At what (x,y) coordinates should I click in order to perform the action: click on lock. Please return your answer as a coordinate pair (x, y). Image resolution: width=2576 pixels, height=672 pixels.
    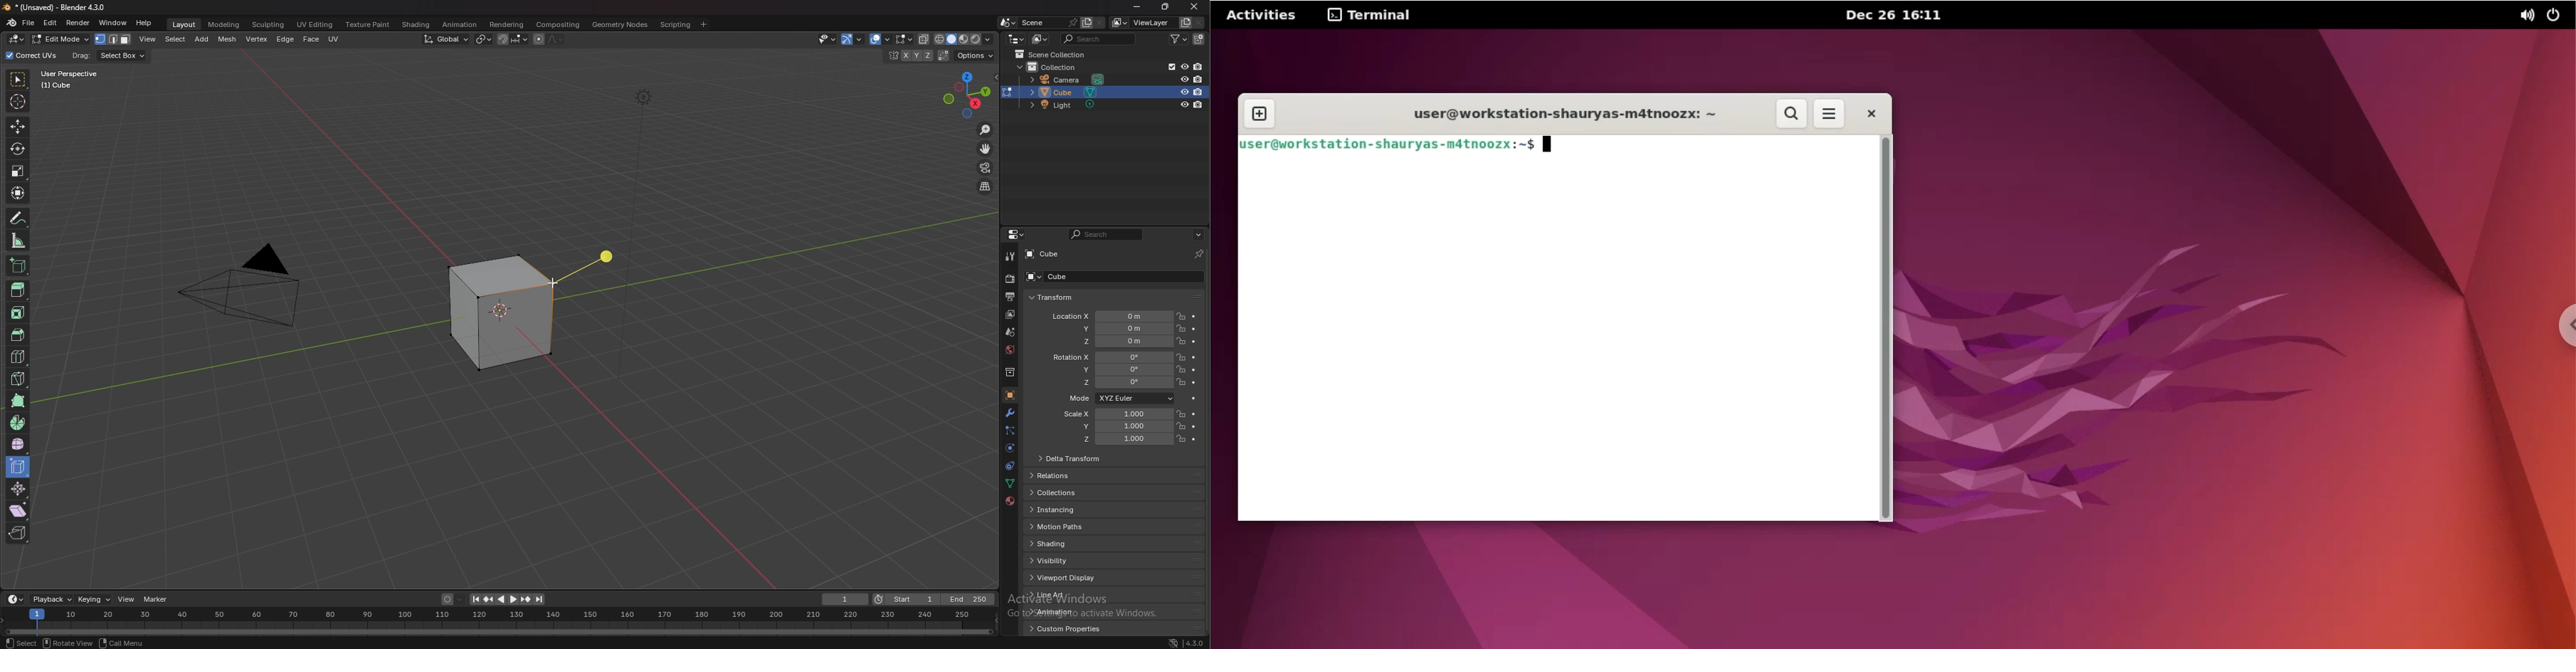
    Looking at the image, I should click on (1181, 425).